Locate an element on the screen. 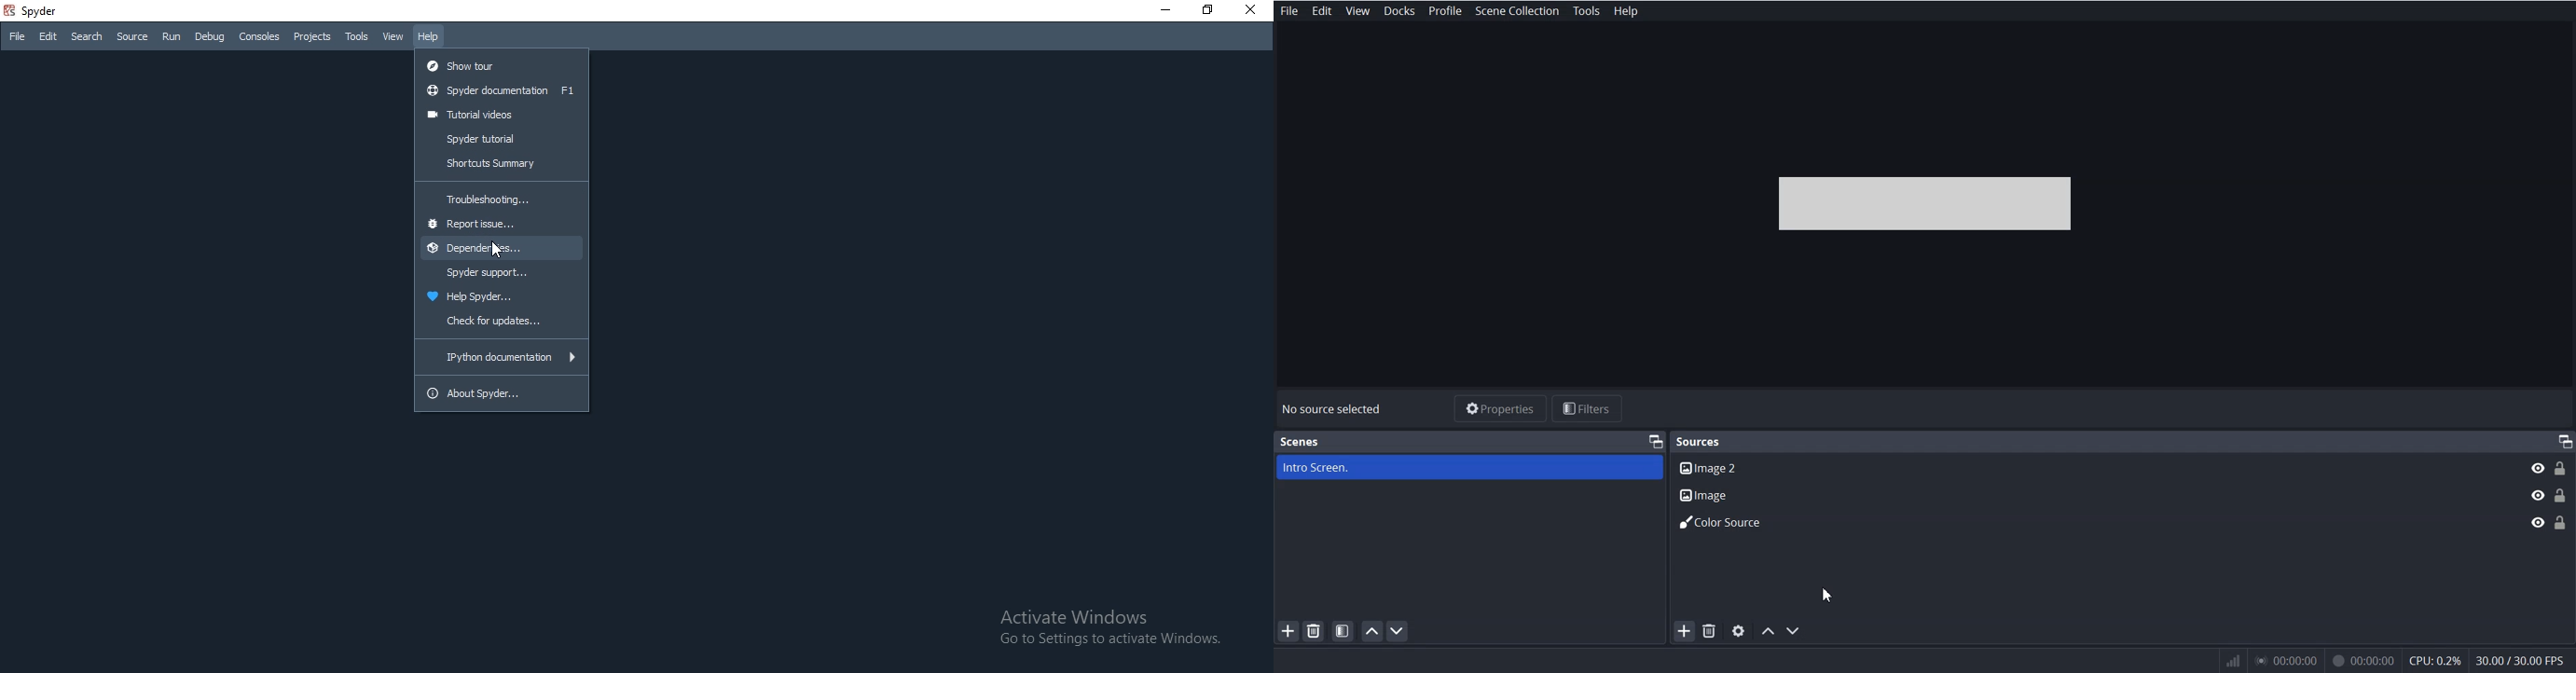 The width and height of the screenshot is (2576, 700). 30.007 30.00 EPs is located at coordinates (2525, 659).